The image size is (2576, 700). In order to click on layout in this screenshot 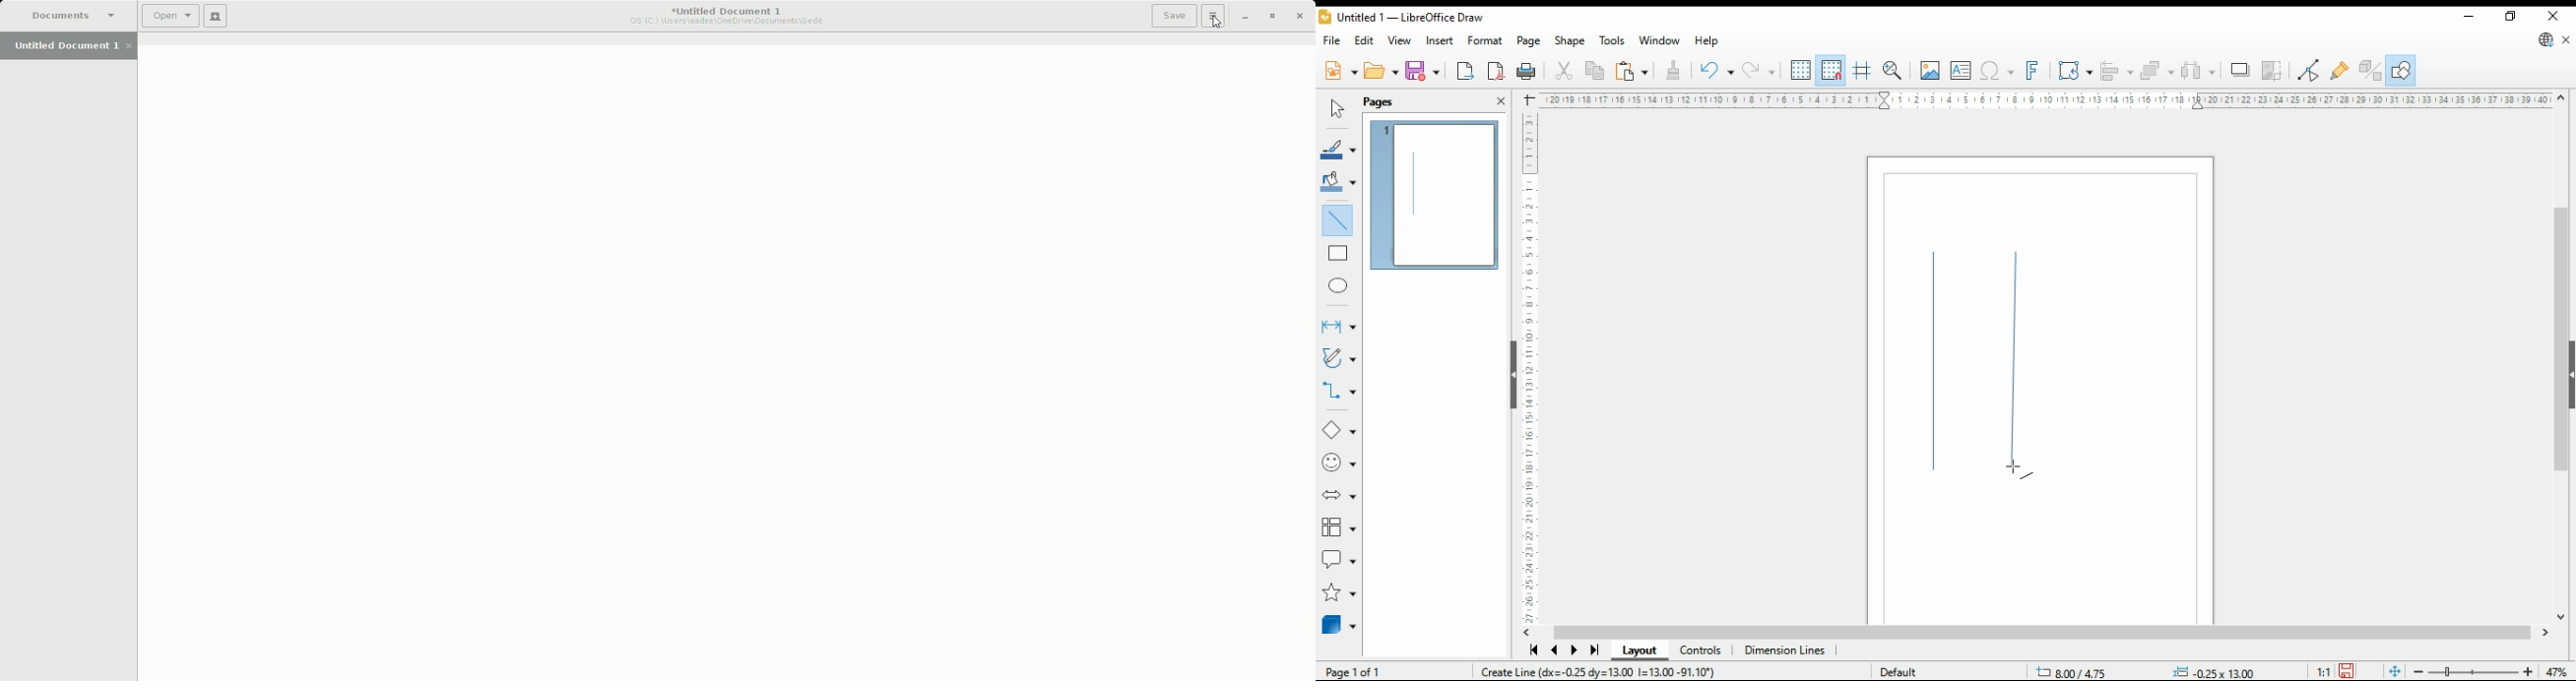, I will do `click(1639, 651)`.